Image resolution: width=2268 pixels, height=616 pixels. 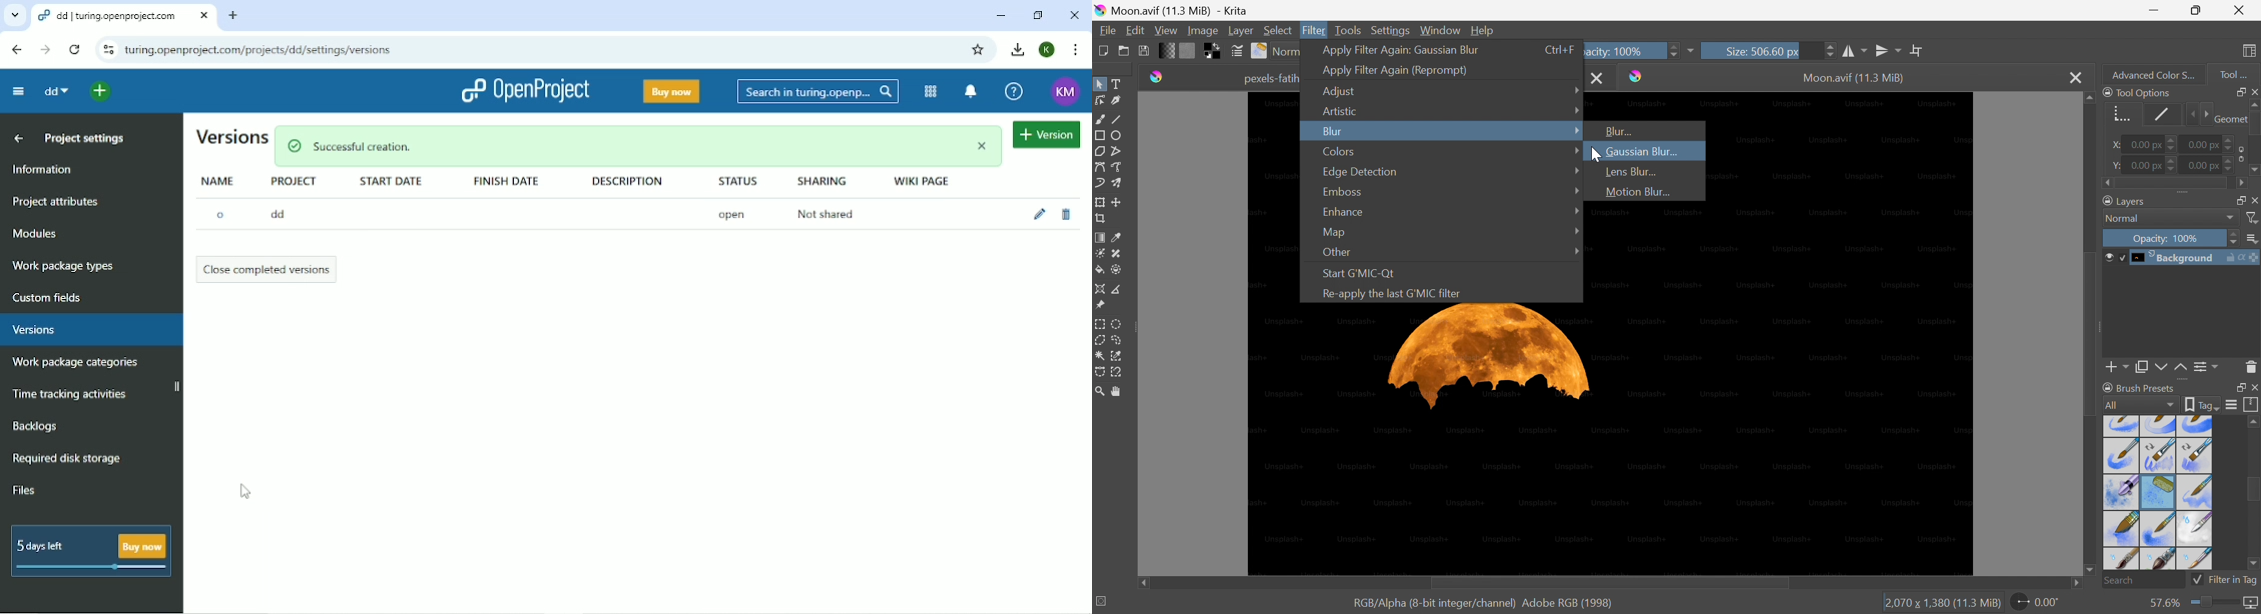 I want to click on Krita icon, so click(x=1154, y=79).